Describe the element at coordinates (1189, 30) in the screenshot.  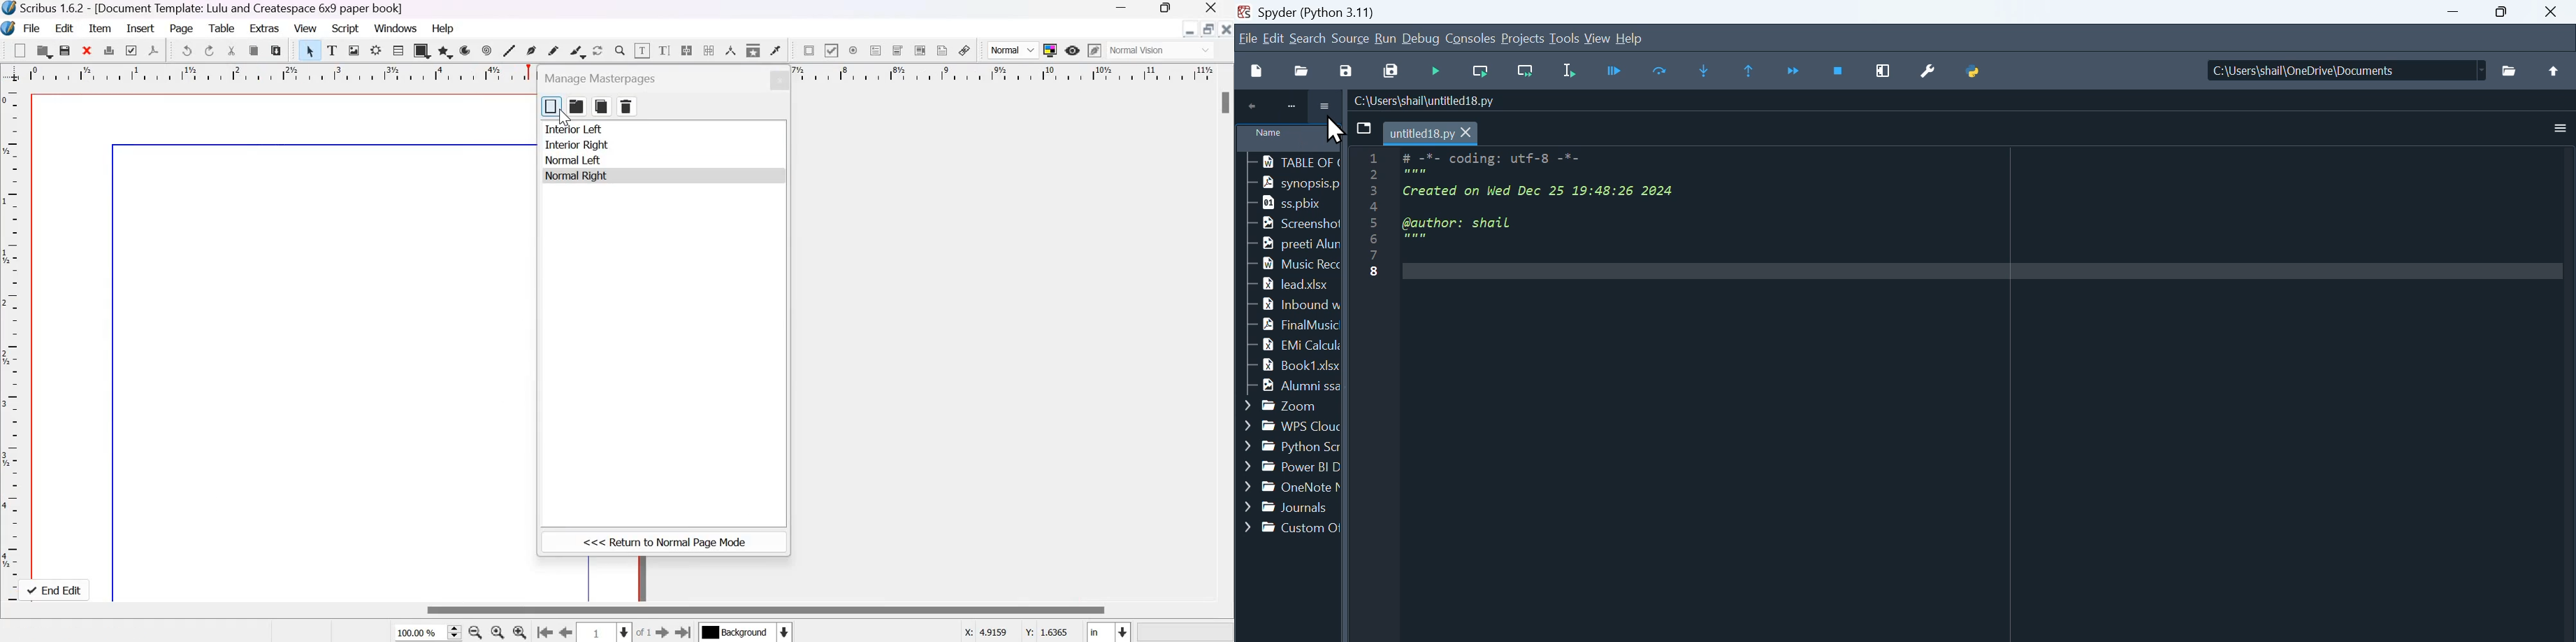
I see `Minimize` at that location.